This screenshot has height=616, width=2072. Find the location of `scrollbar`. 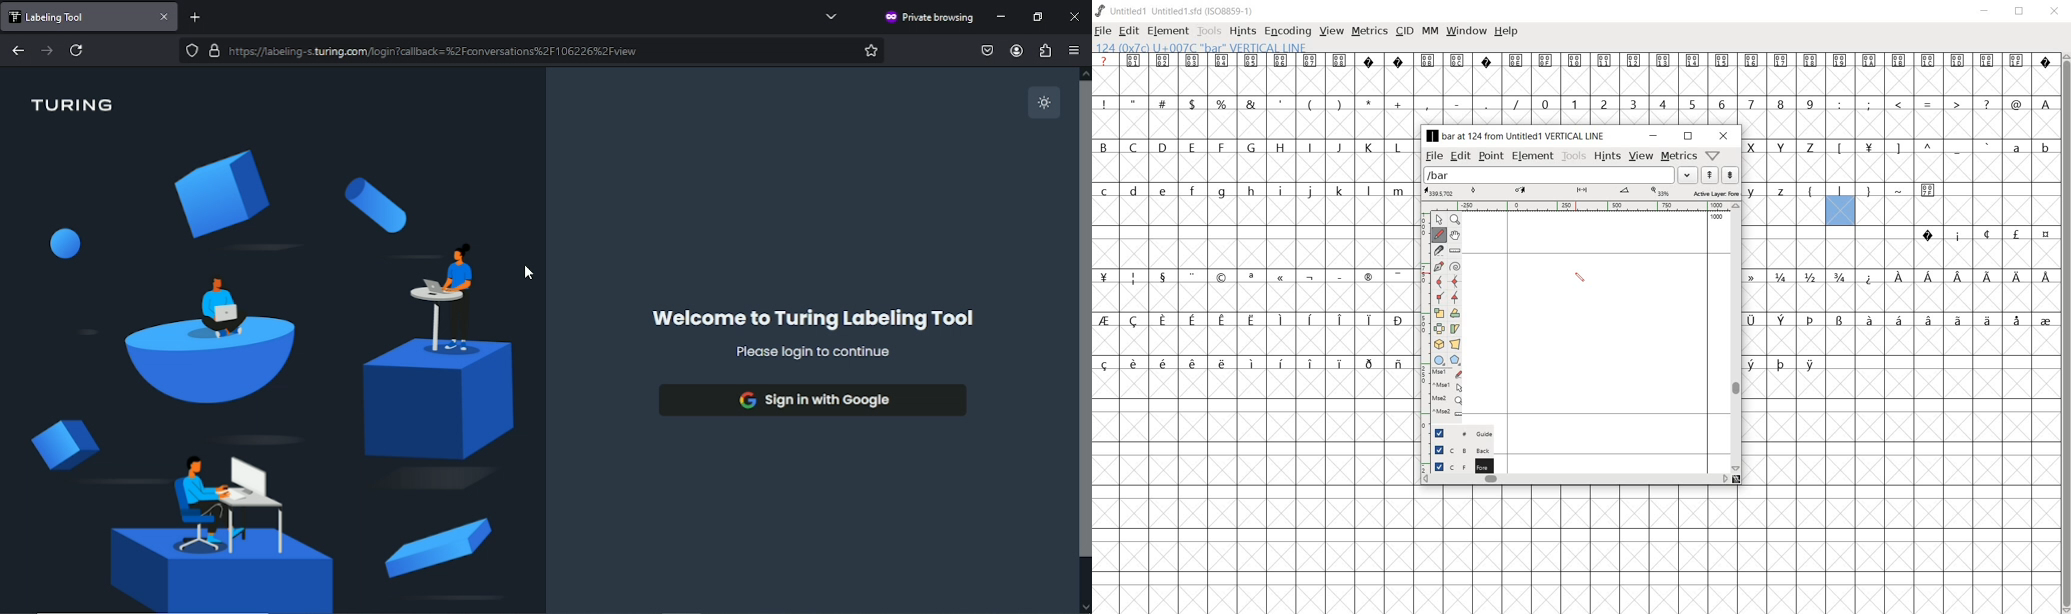

scrollbar is located at coordinates (1735, 336).